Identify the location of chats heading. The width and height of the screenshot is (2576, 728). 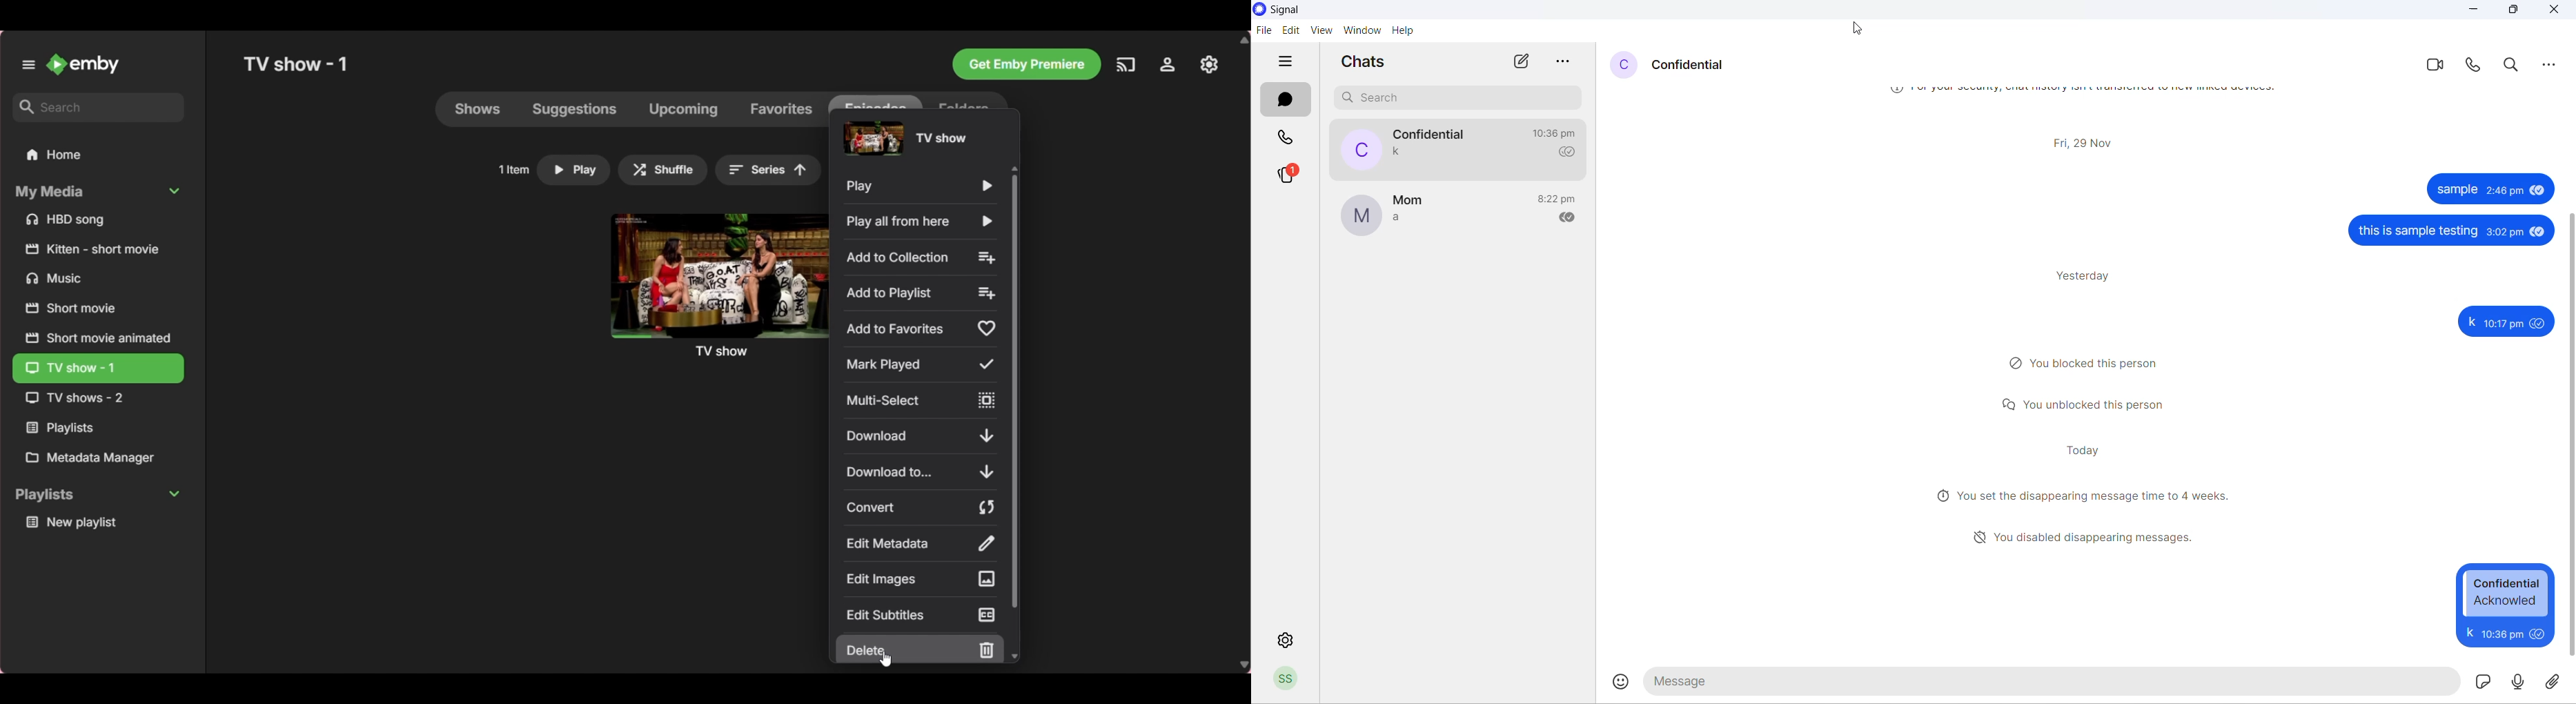
(1362, 61).